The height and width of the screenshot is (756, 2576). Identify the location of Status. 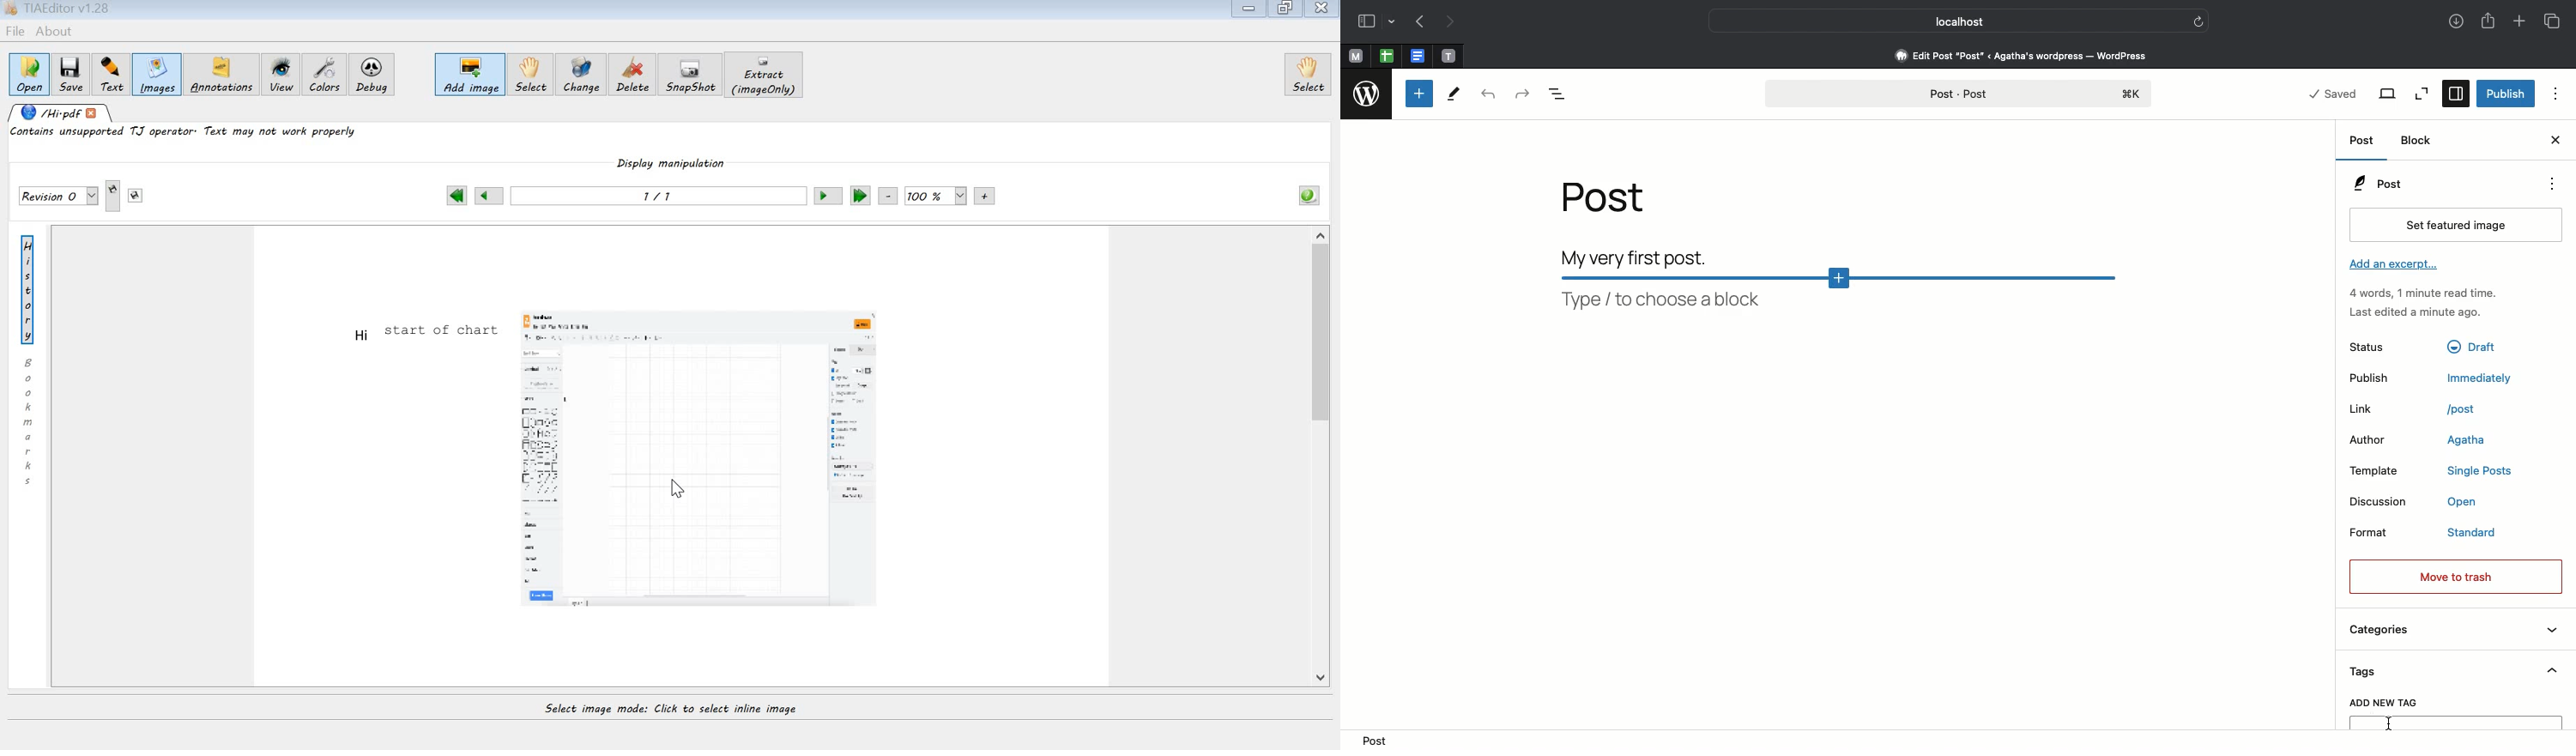
(2367, 346).